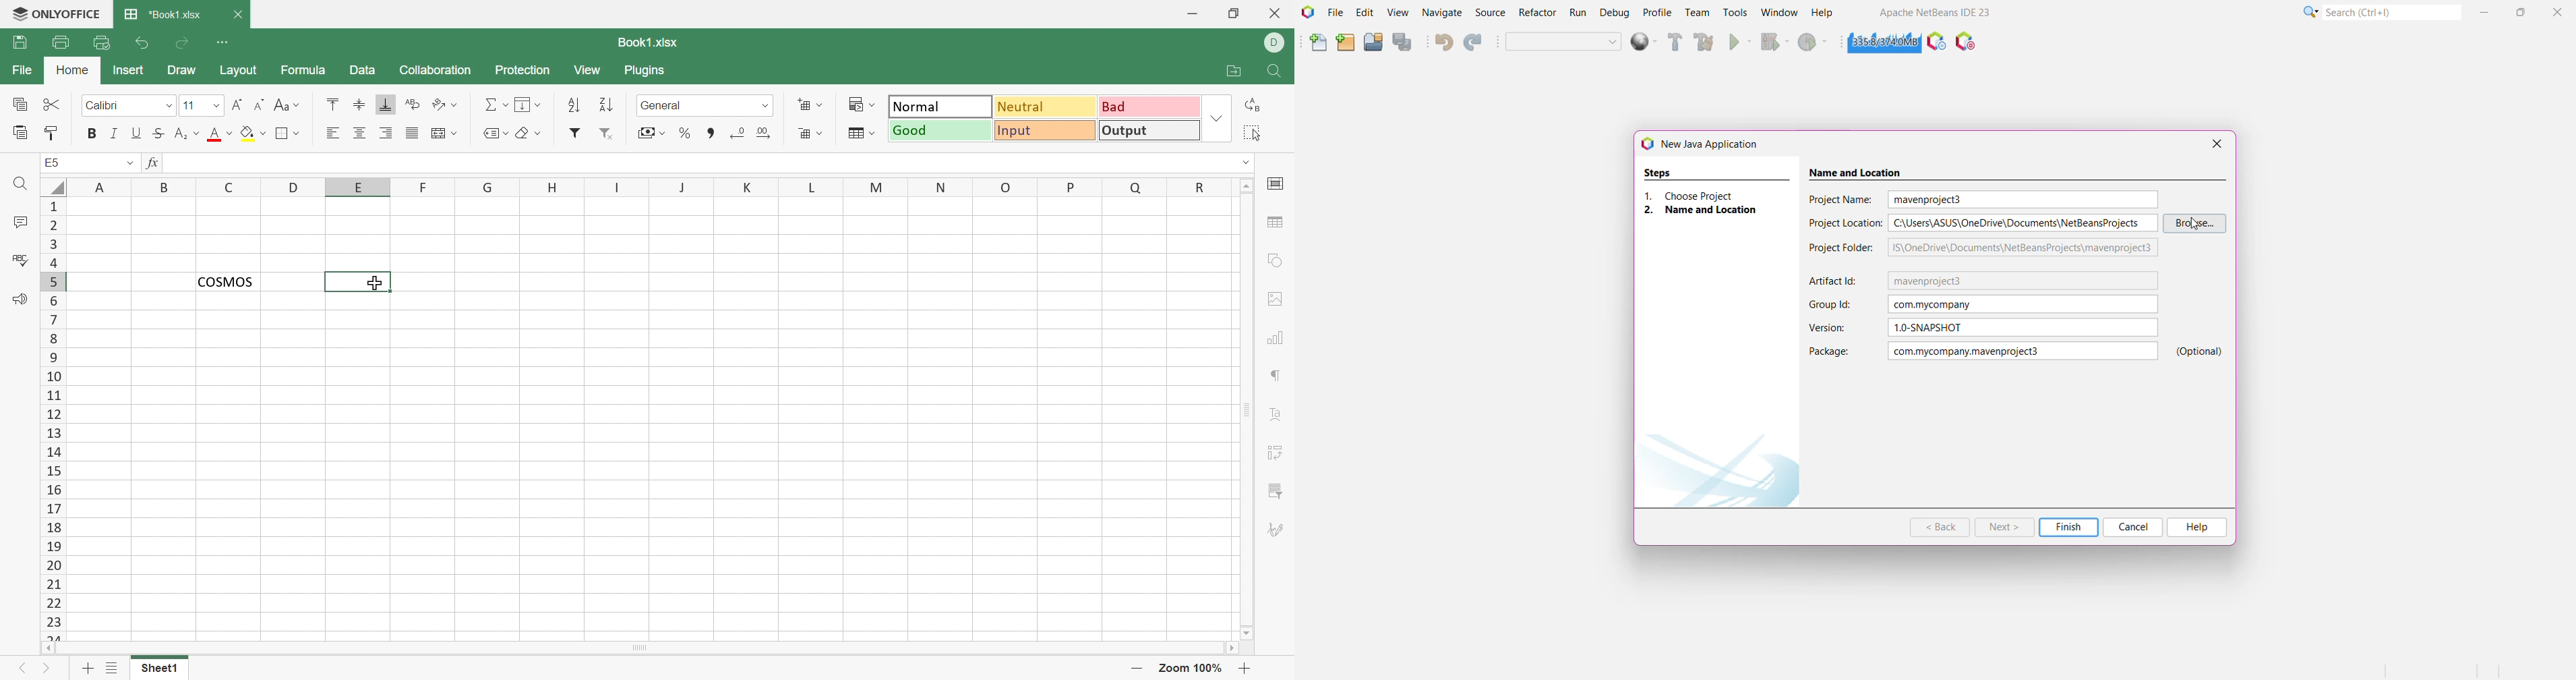  I want to click on Project Location, so click(1844, 223).